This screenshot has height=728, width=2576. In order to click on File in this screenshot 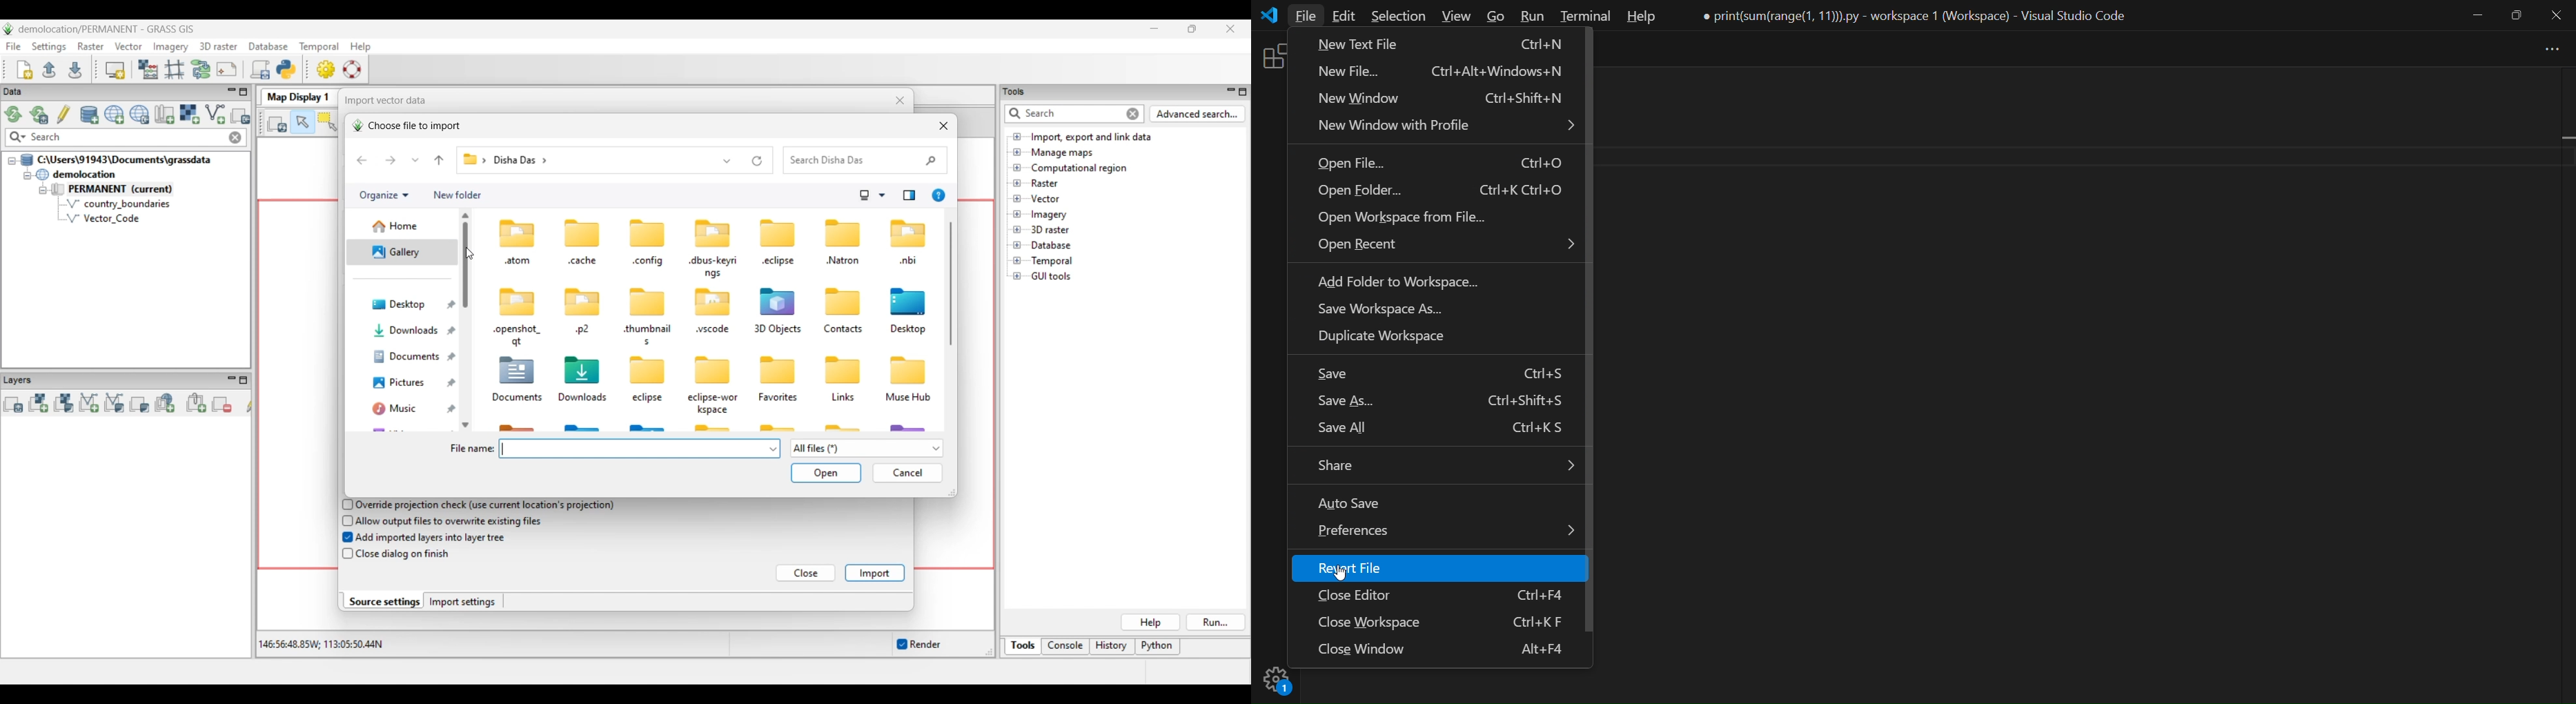, I will do `click(1305, 16)`.